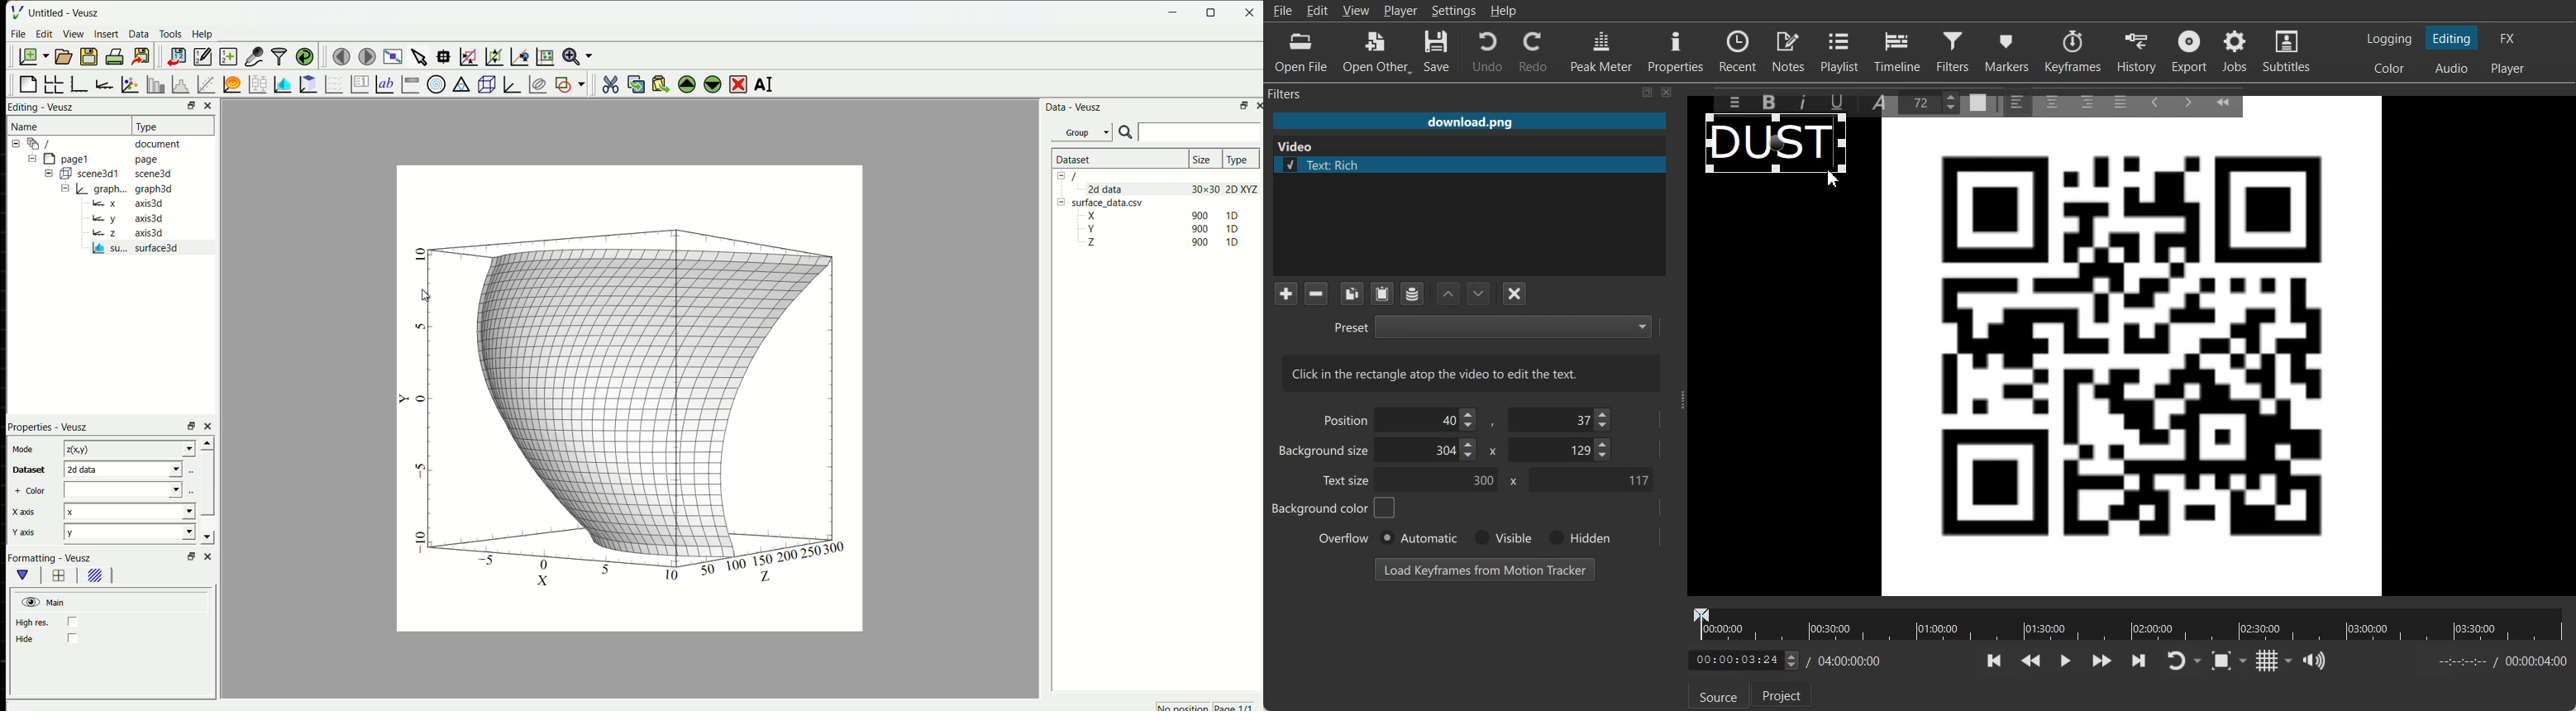 Image resolution: width=2576 pixels, height=728 pixels. Describe the element at coordinates (1377, 52) in the screenshot. I see `Open Other` at that location.